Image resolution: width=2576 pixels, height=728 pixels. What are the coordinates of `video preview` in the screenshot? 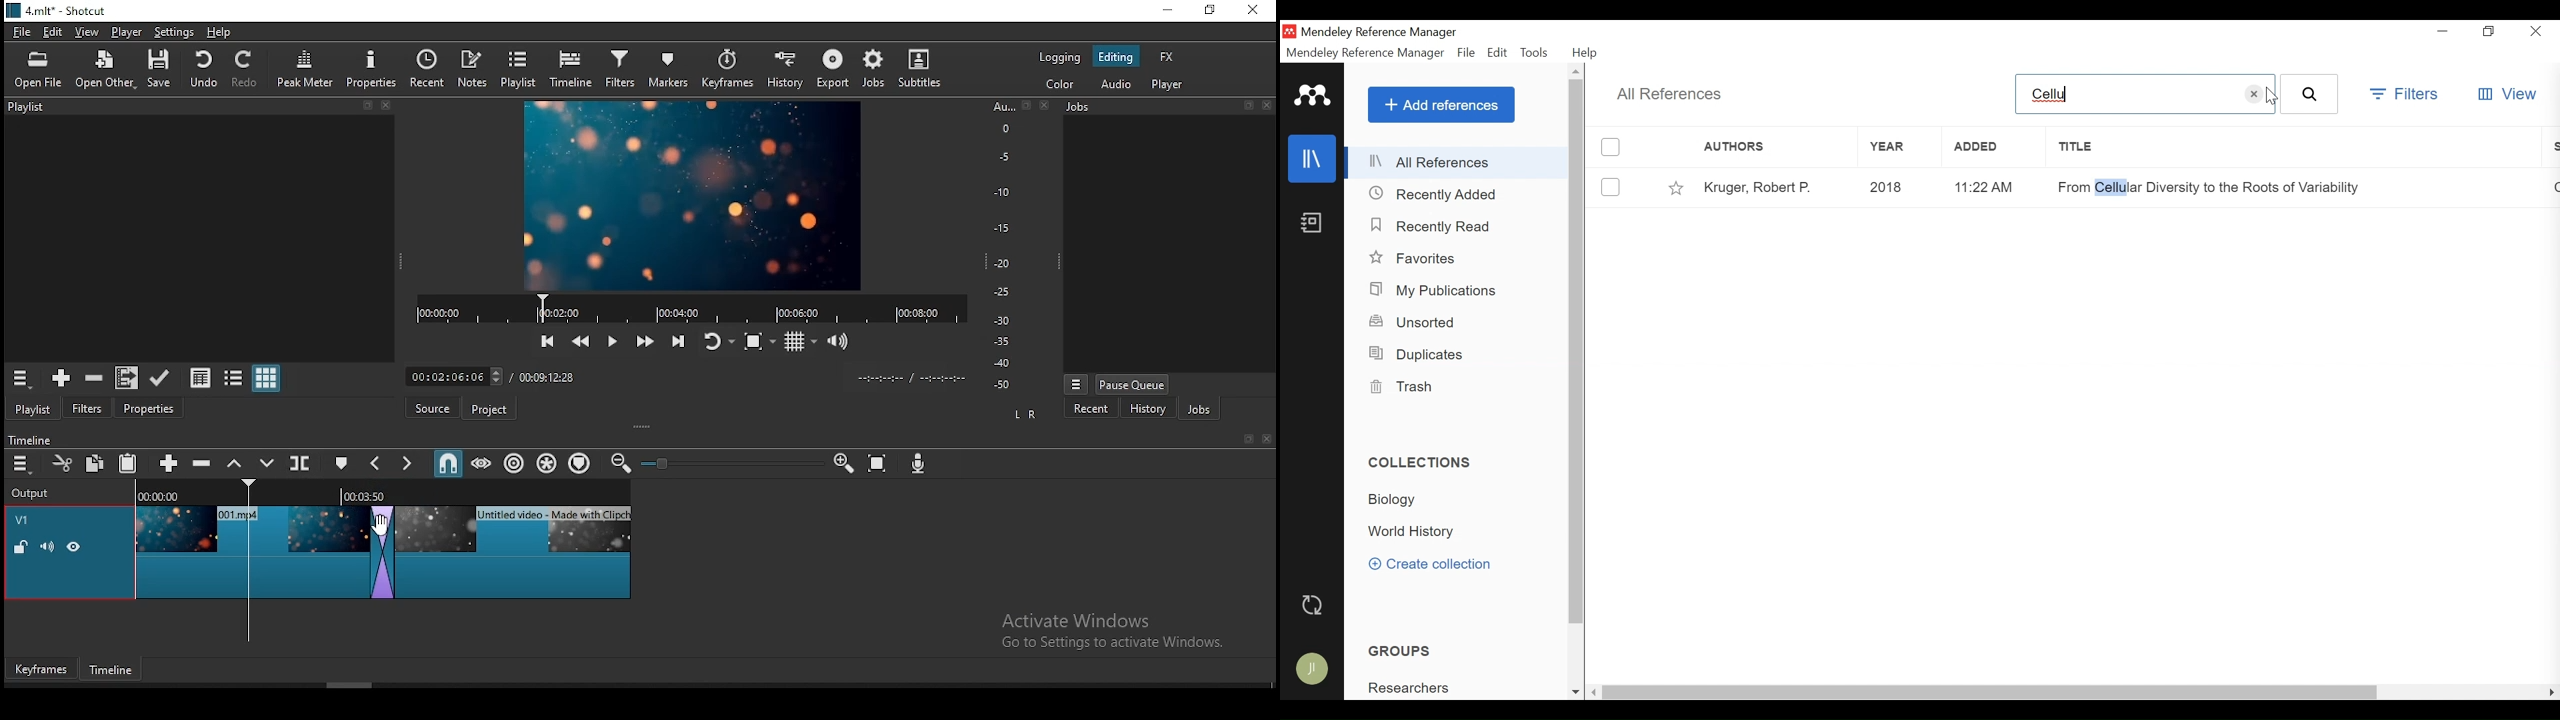 It's located at (691, 195).